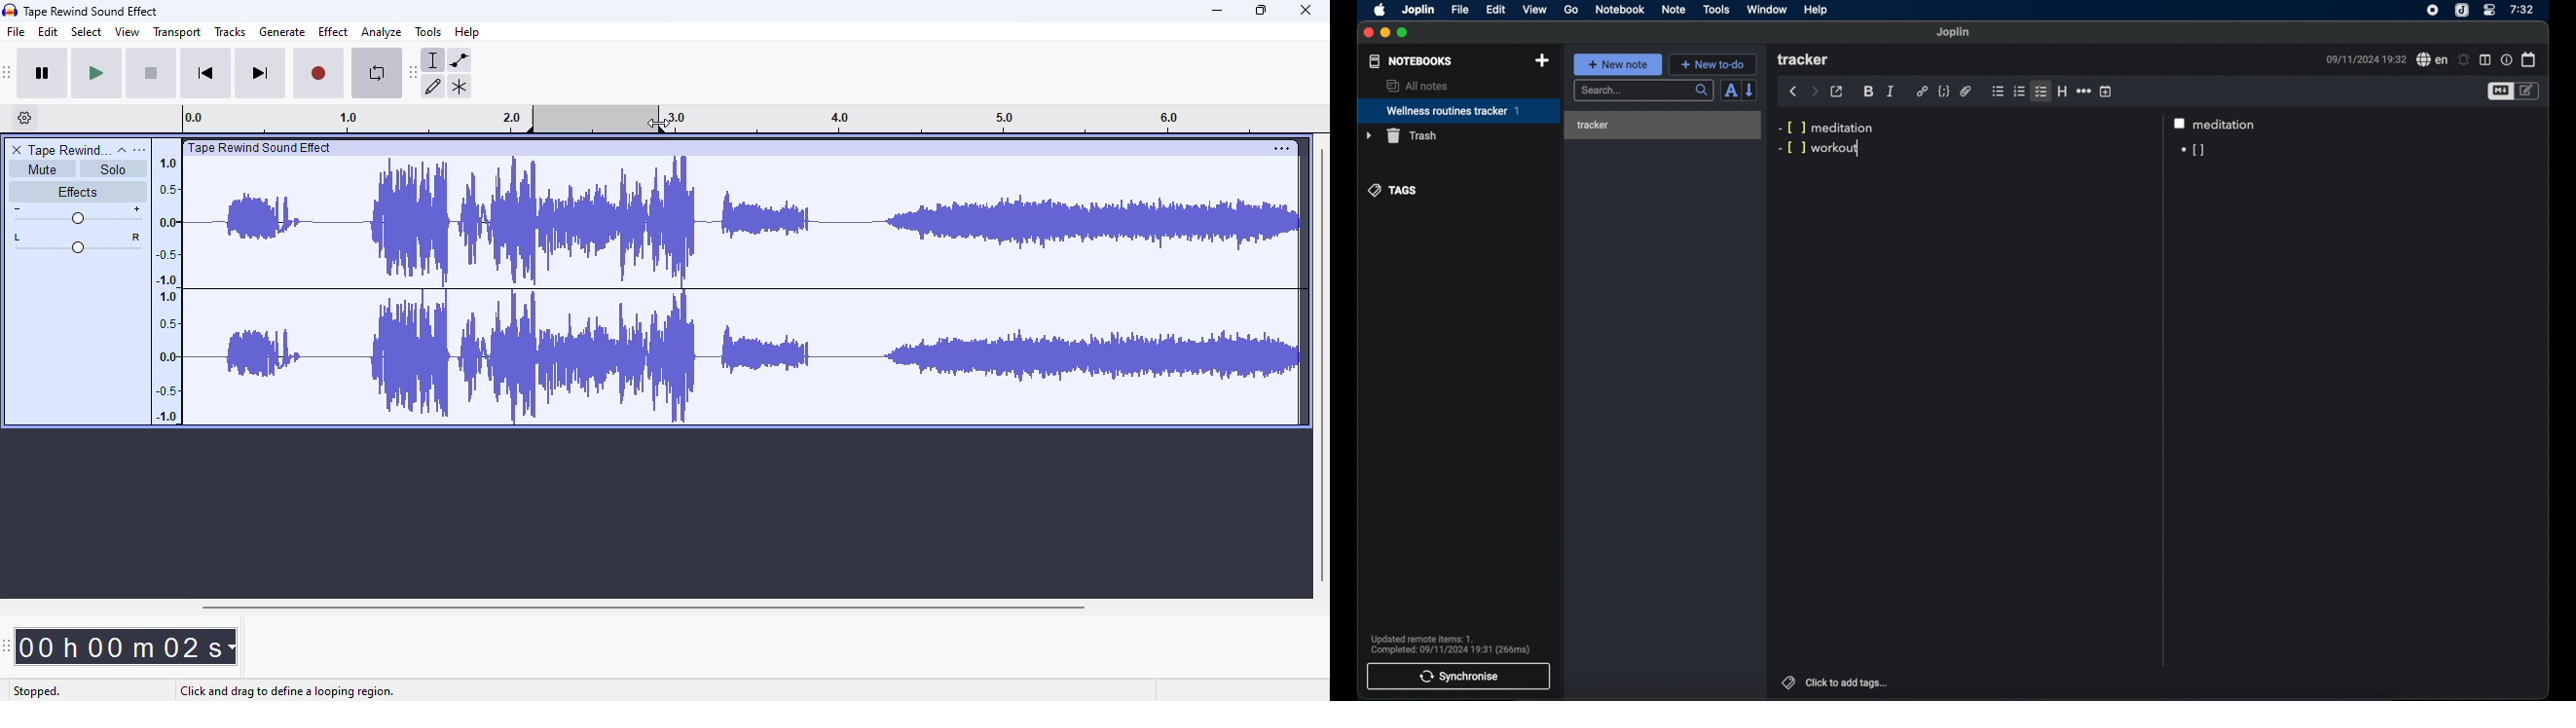 Image resolution: width=2576 pixels, height=728 pixels. What do you see at coordinates (1534, 10) in the screenshot?
I see `view` at bounding box center [1534, 10].